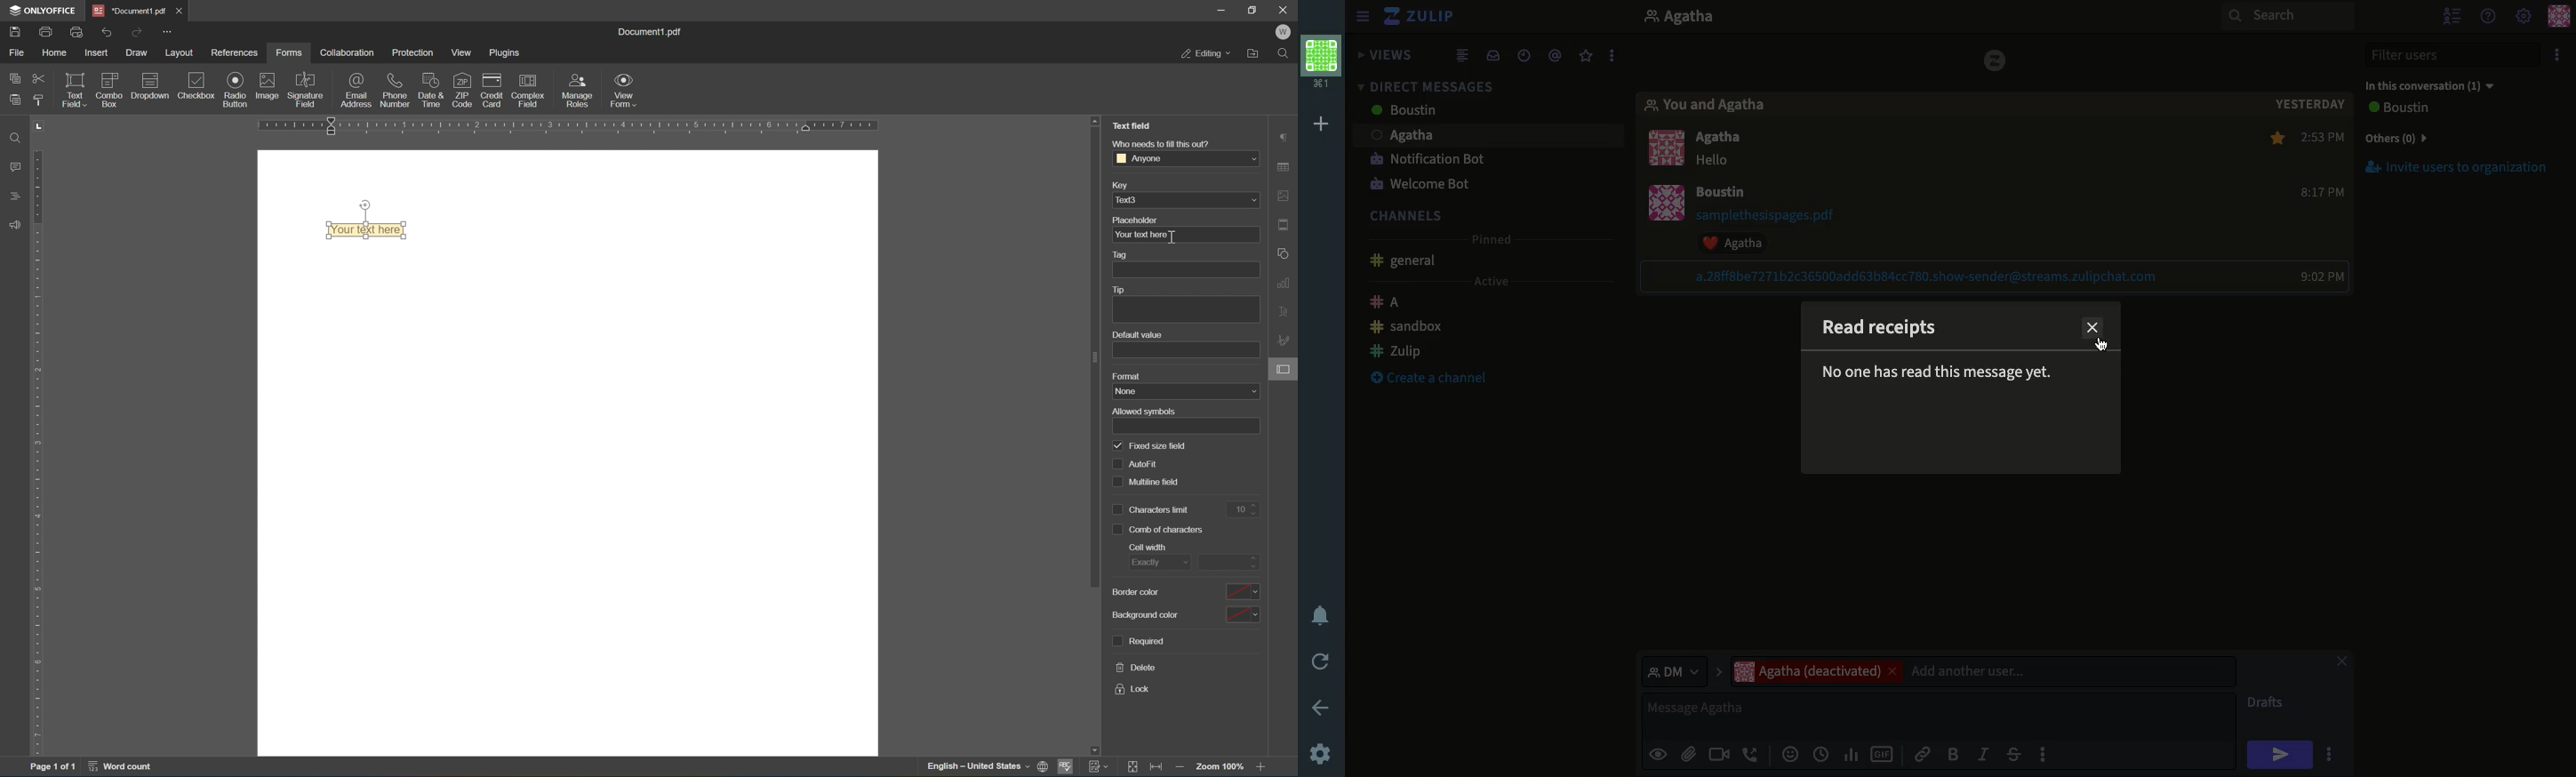 The width and height of the screenshot is (2576, 784). What do you see at coordinates (1137, 220) in the screenshot?
I see `placeholder` at bounding box center [1137, 220].